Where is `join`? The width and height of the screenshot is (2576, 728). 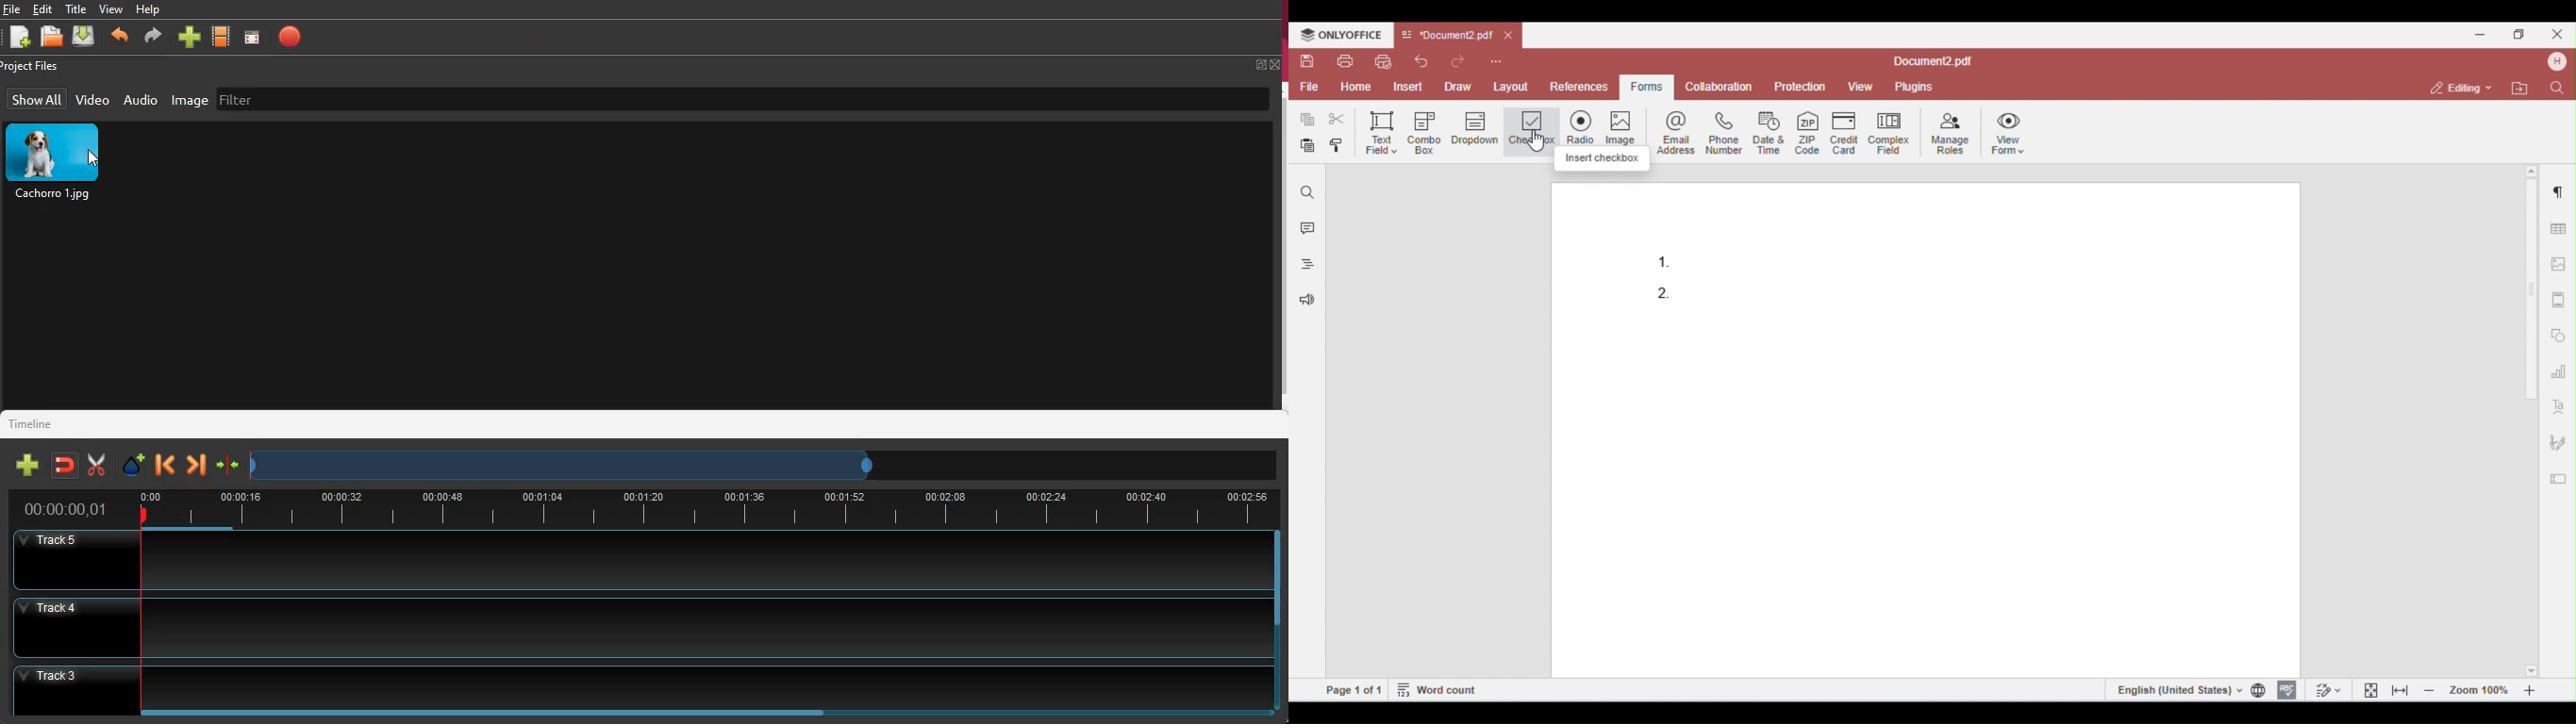 join is located at coordinates (228, 465).